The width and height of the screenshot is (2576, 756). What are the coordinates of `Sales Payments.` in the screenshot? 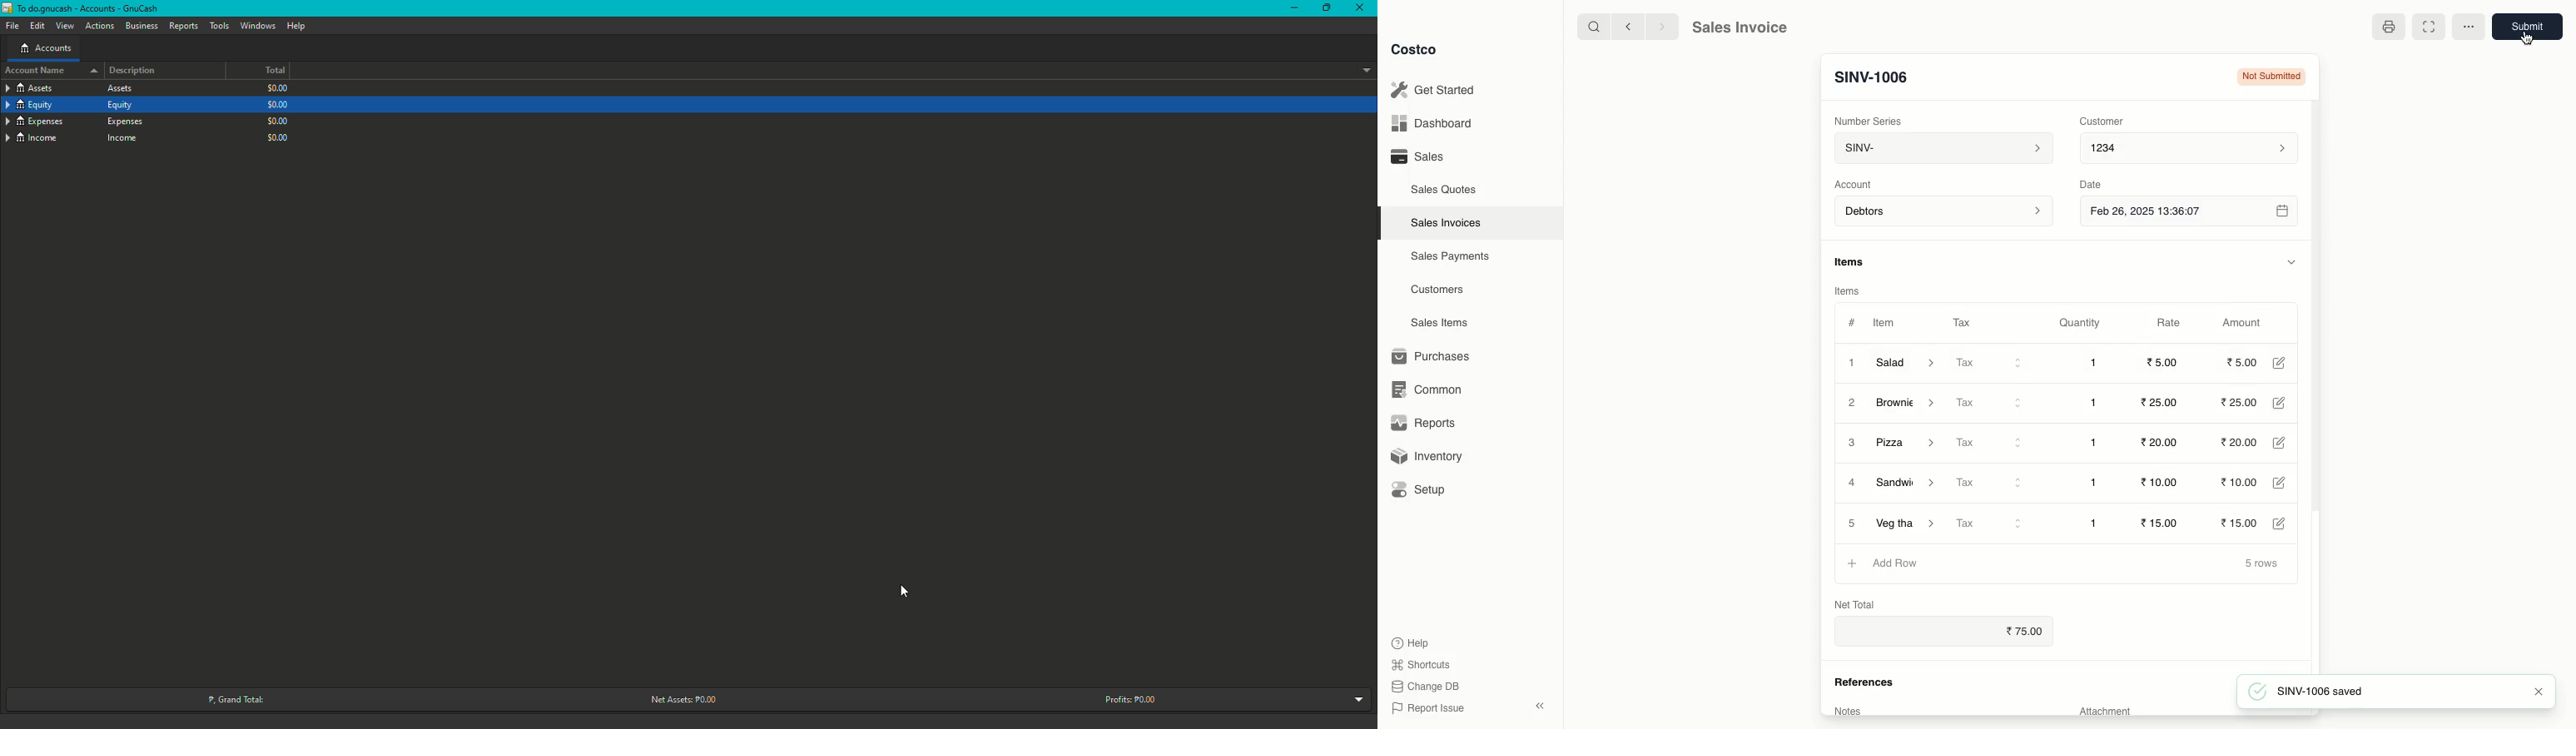 It's located at (1452, 258).